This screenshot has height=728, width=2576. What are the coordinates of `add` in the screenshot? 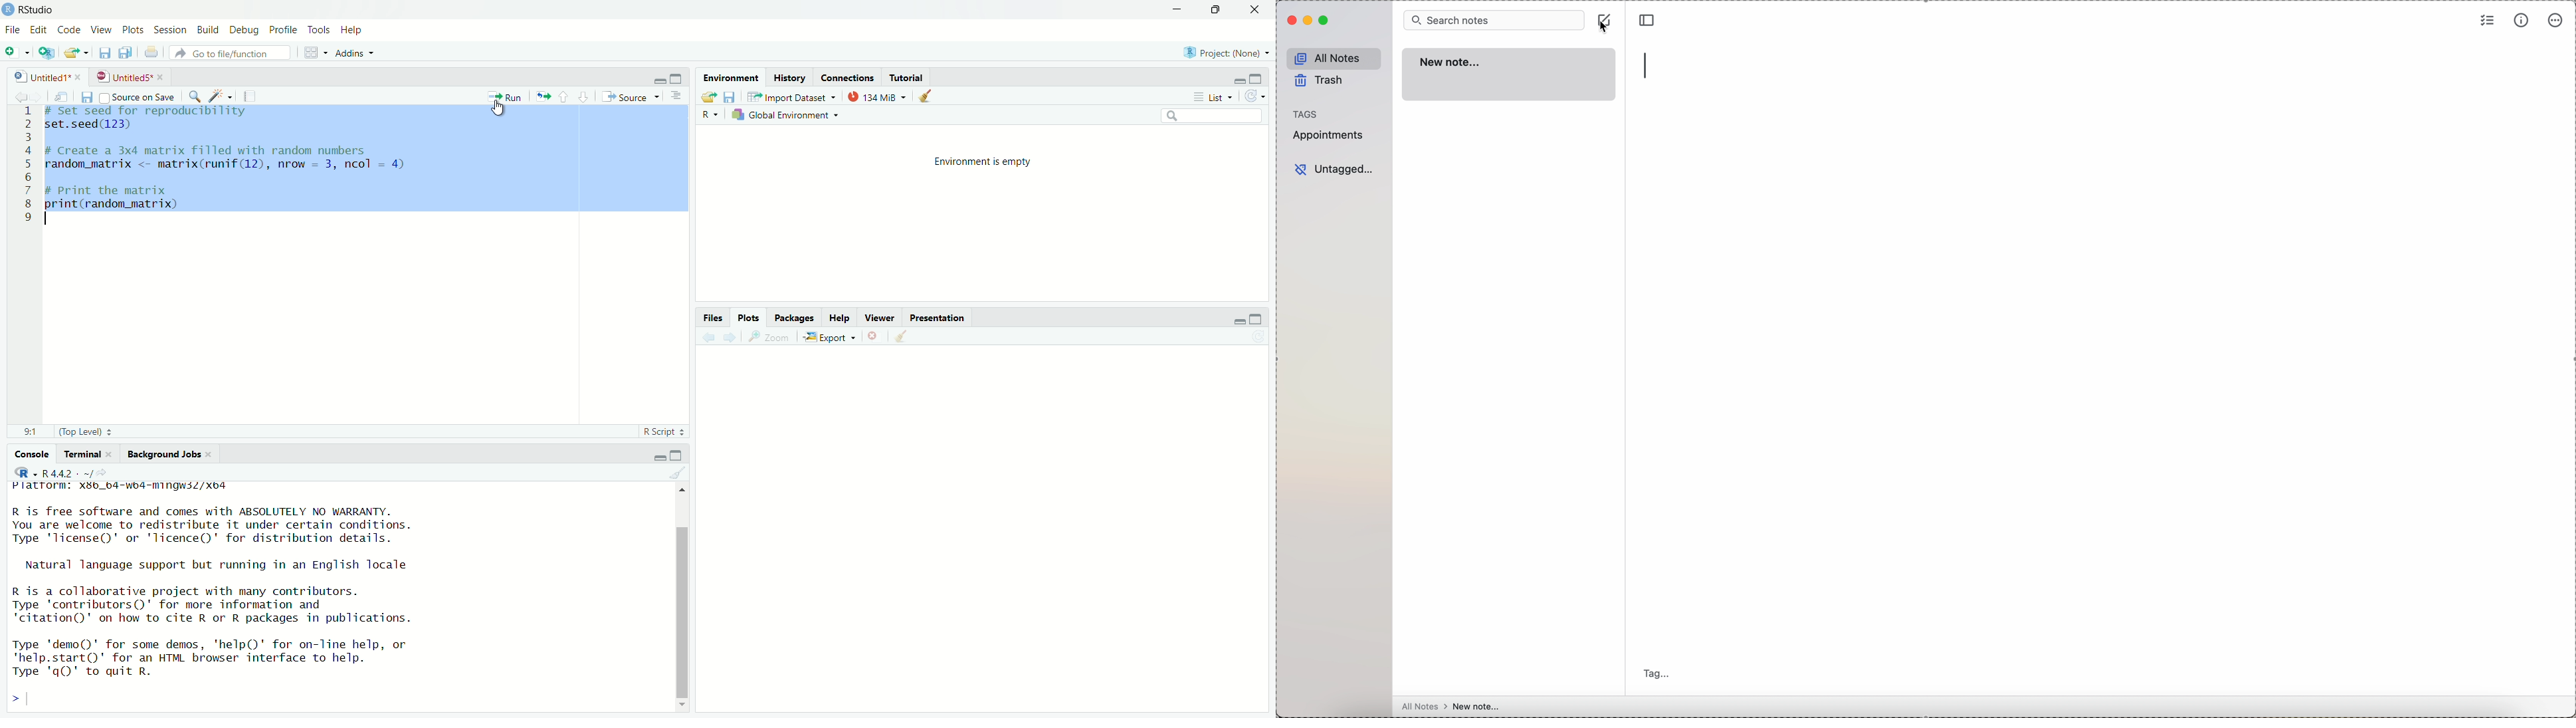 It's located at (13, 53).